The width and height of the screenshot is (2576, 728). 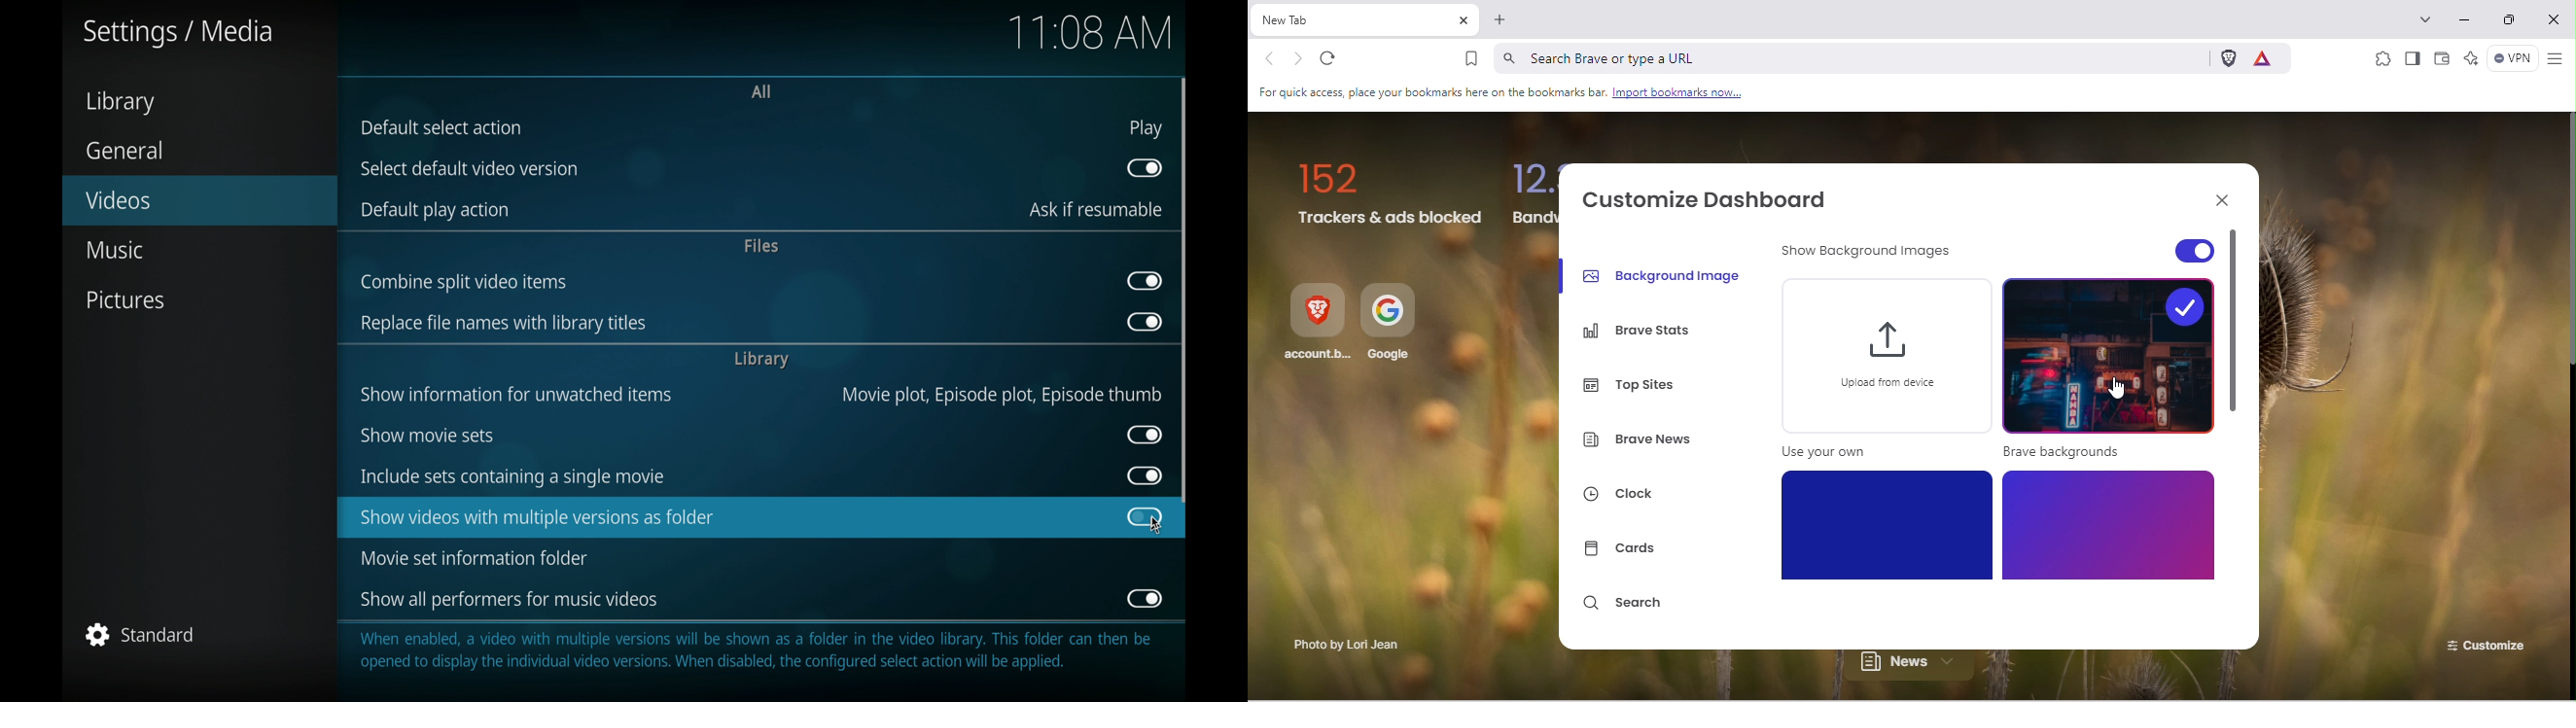 What do you see at coordinates (142, 634) in the screenshot?
I see `standard` at bounding box center [142, 634].